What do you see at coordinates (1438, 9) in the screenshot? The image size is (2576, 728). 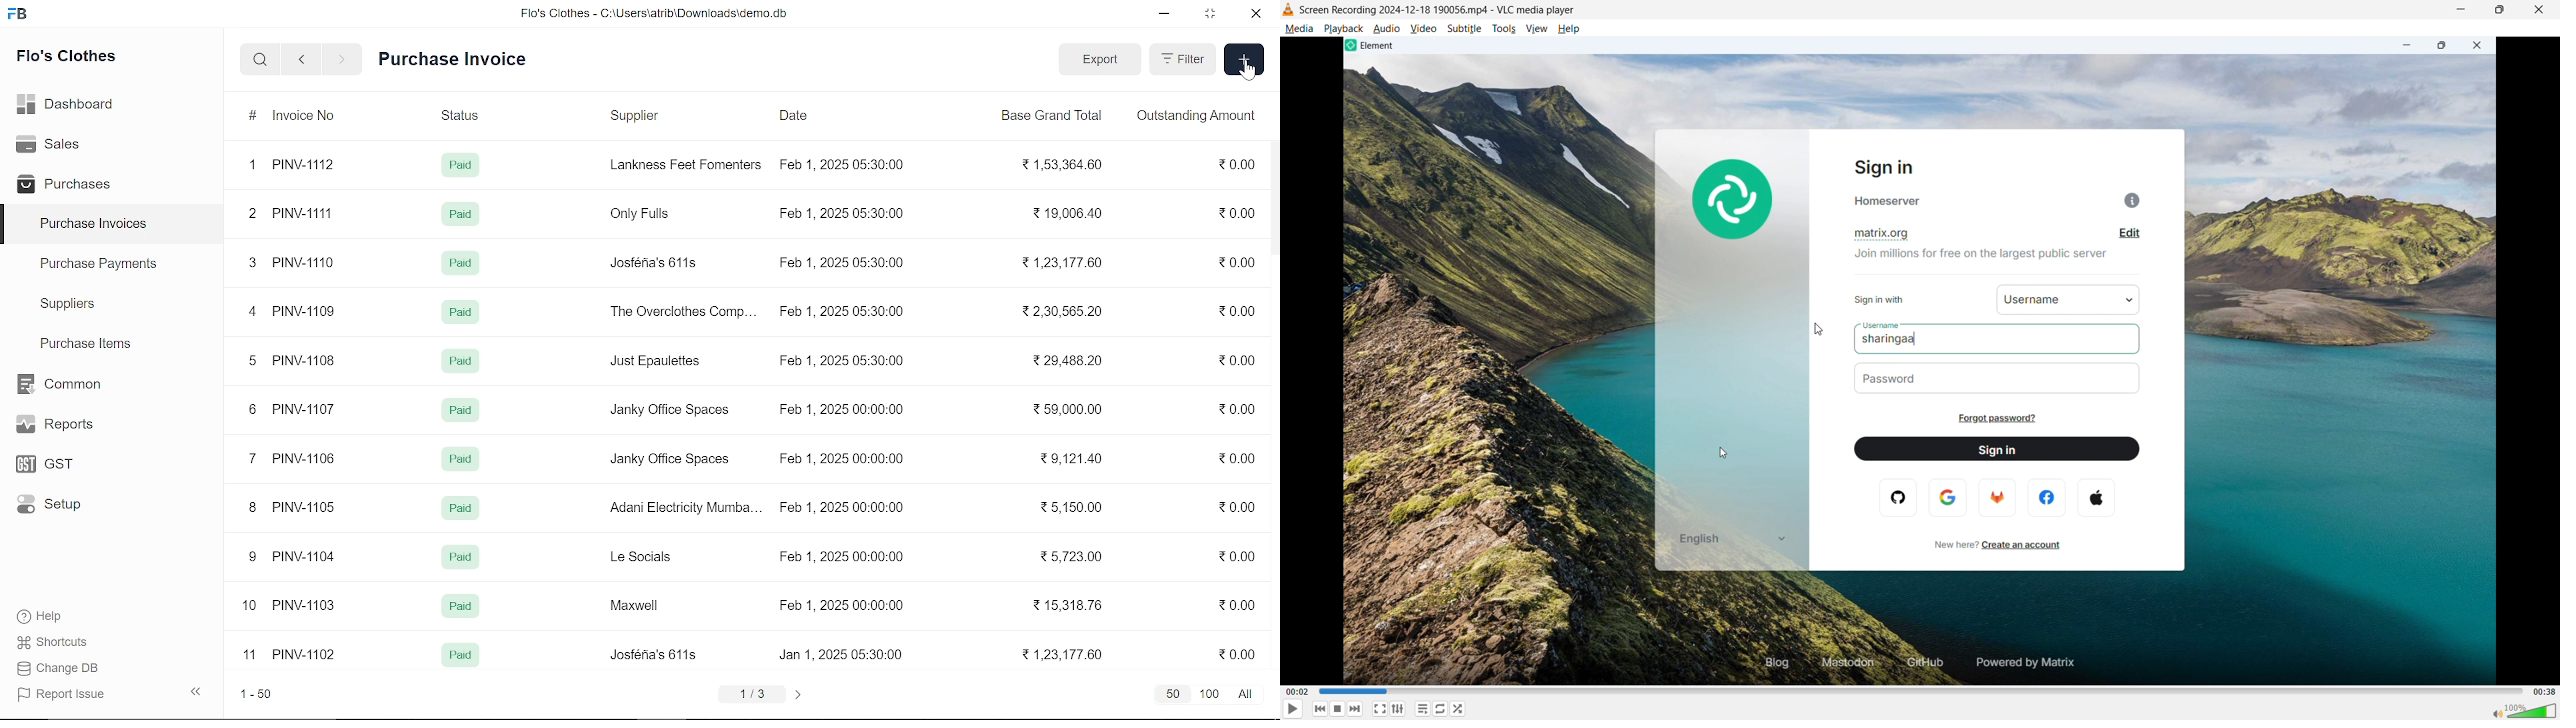 I see `recording 2024-12-18 19006.mp4 -VLC media player` at bounding box center [1438, 9].